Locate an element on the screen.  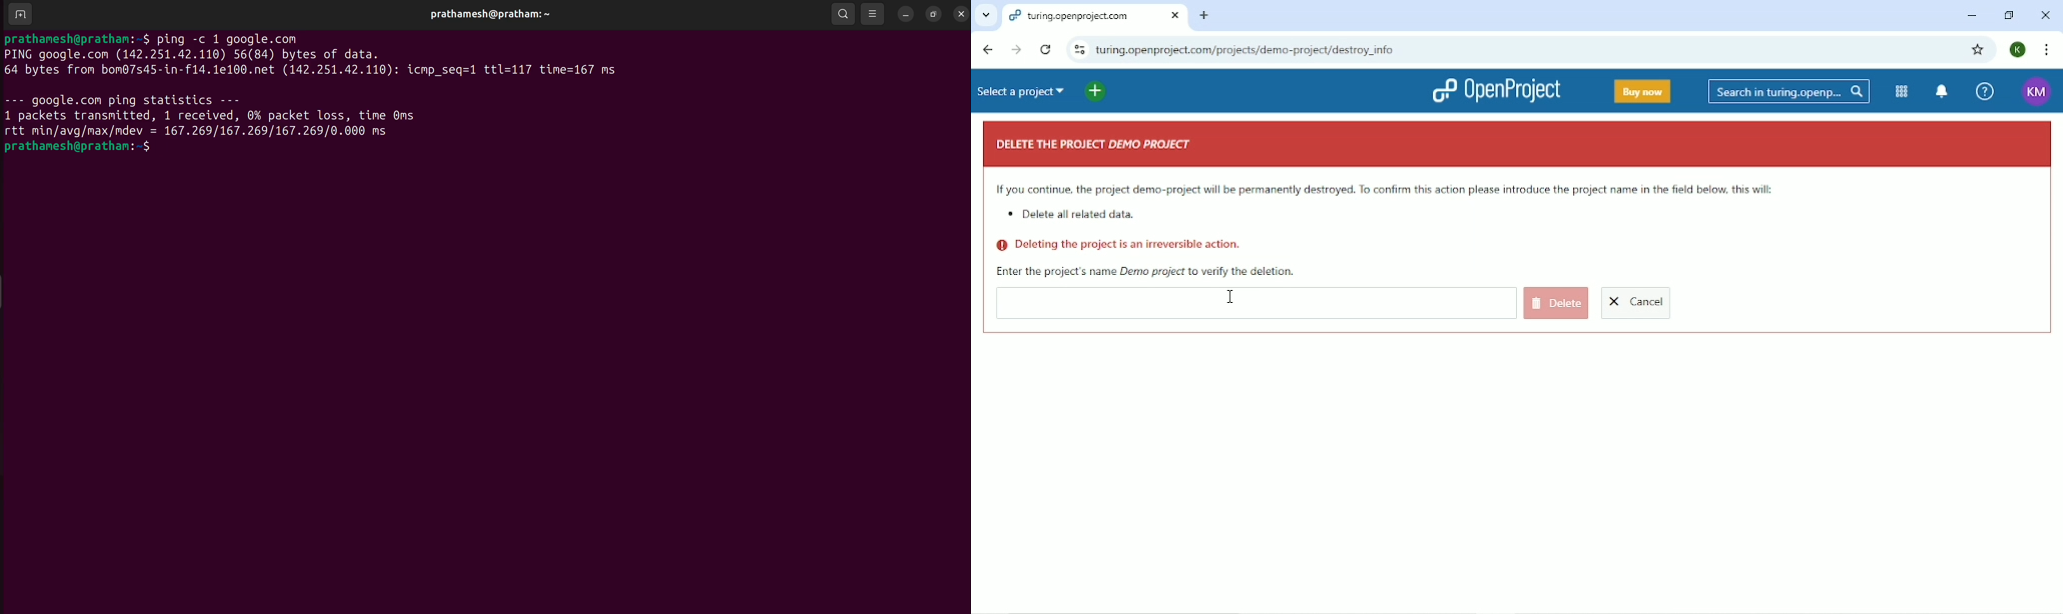
Restore down is located at coordinates (2008, 16).